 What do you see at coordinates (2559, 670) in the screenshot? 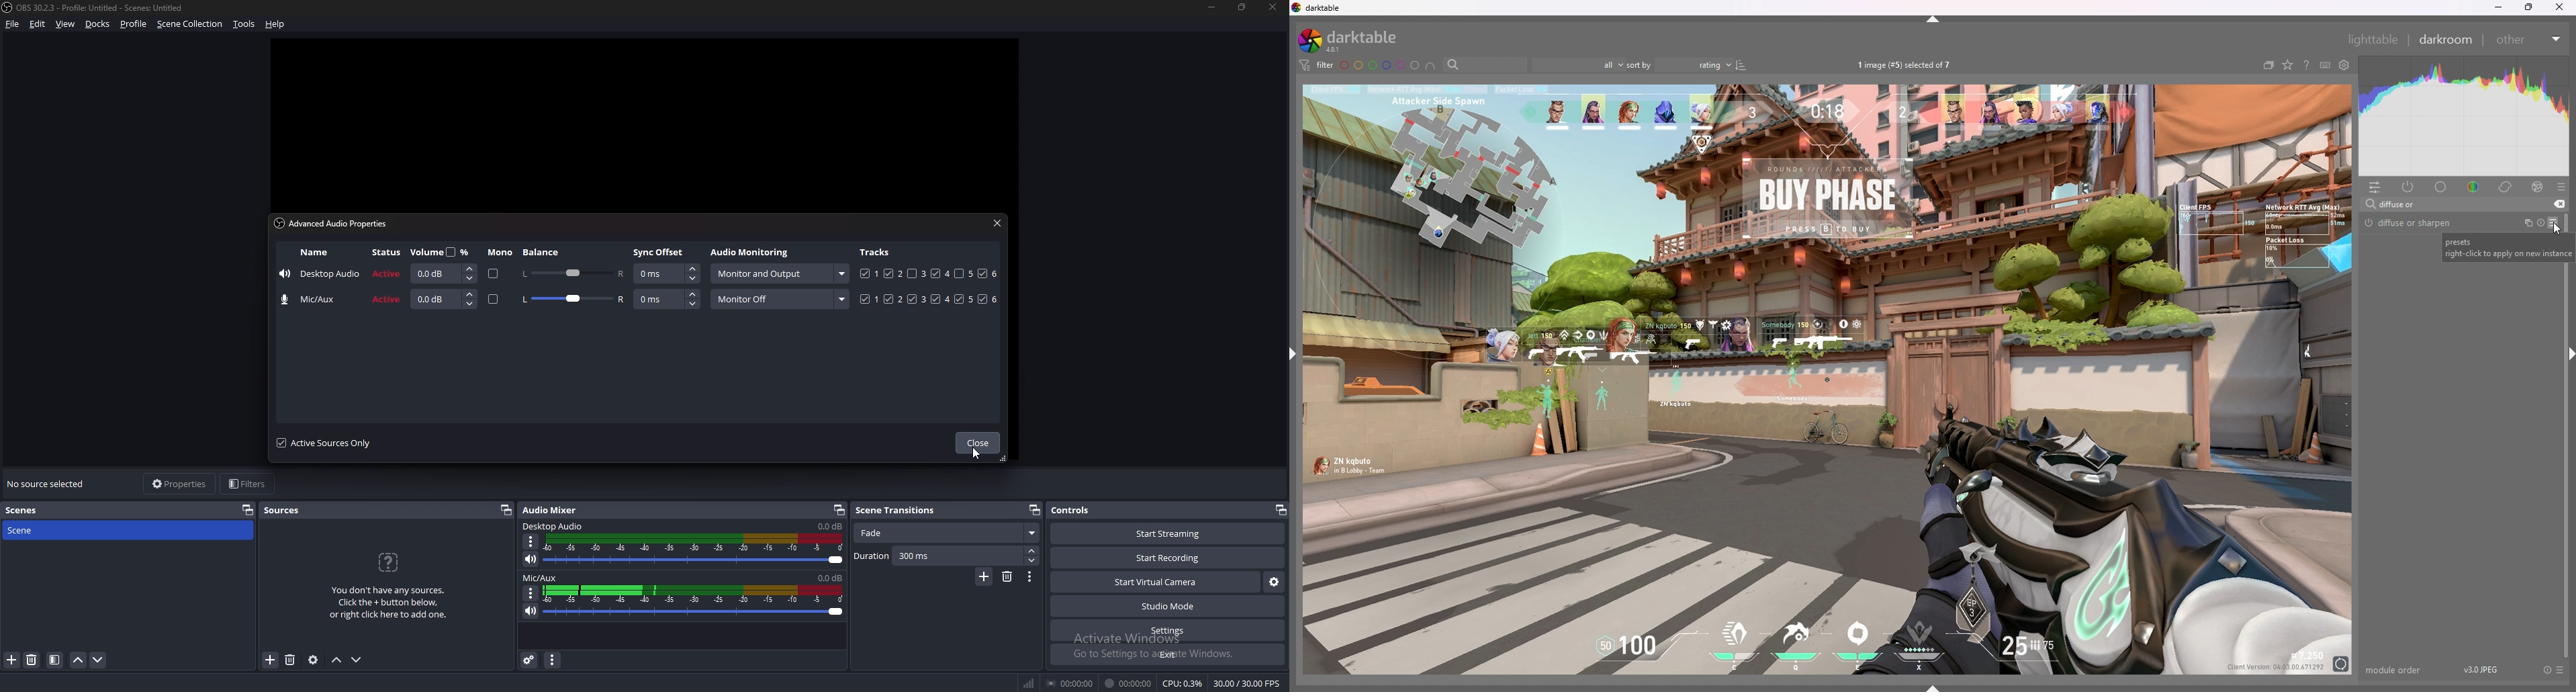
I see `presets` at bounding box center [2559, 670].